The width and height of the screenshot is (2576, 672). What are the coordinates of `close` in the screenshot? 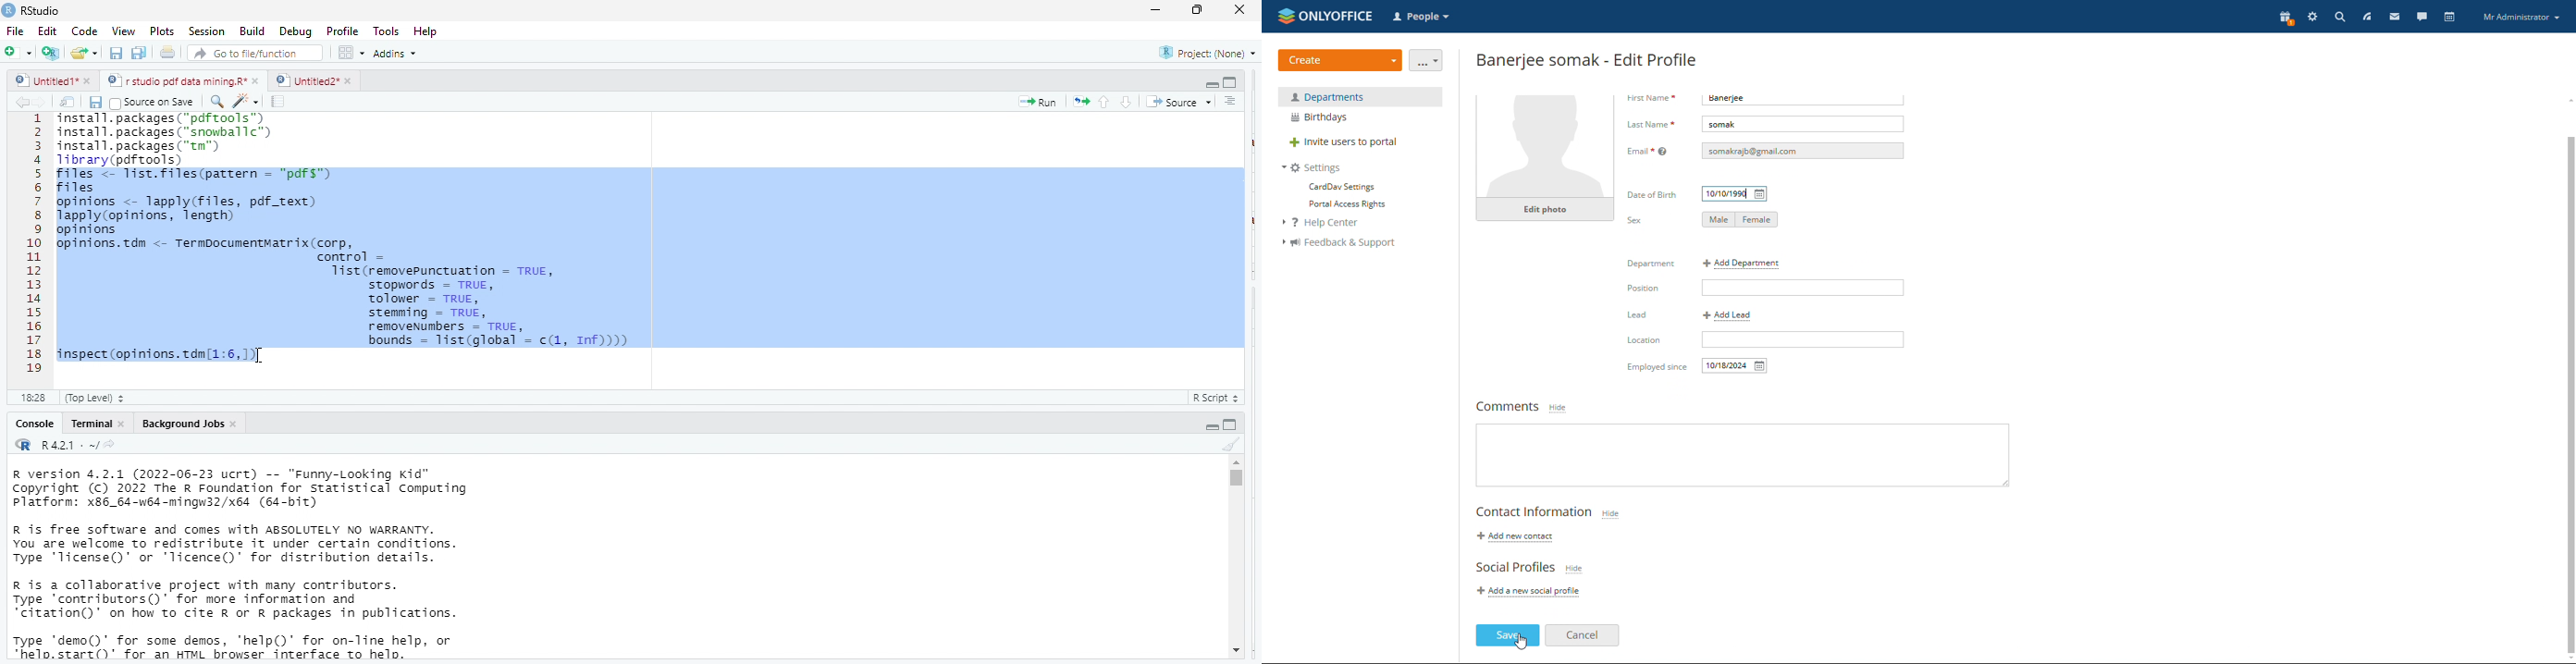 It's located at (1241, 10).